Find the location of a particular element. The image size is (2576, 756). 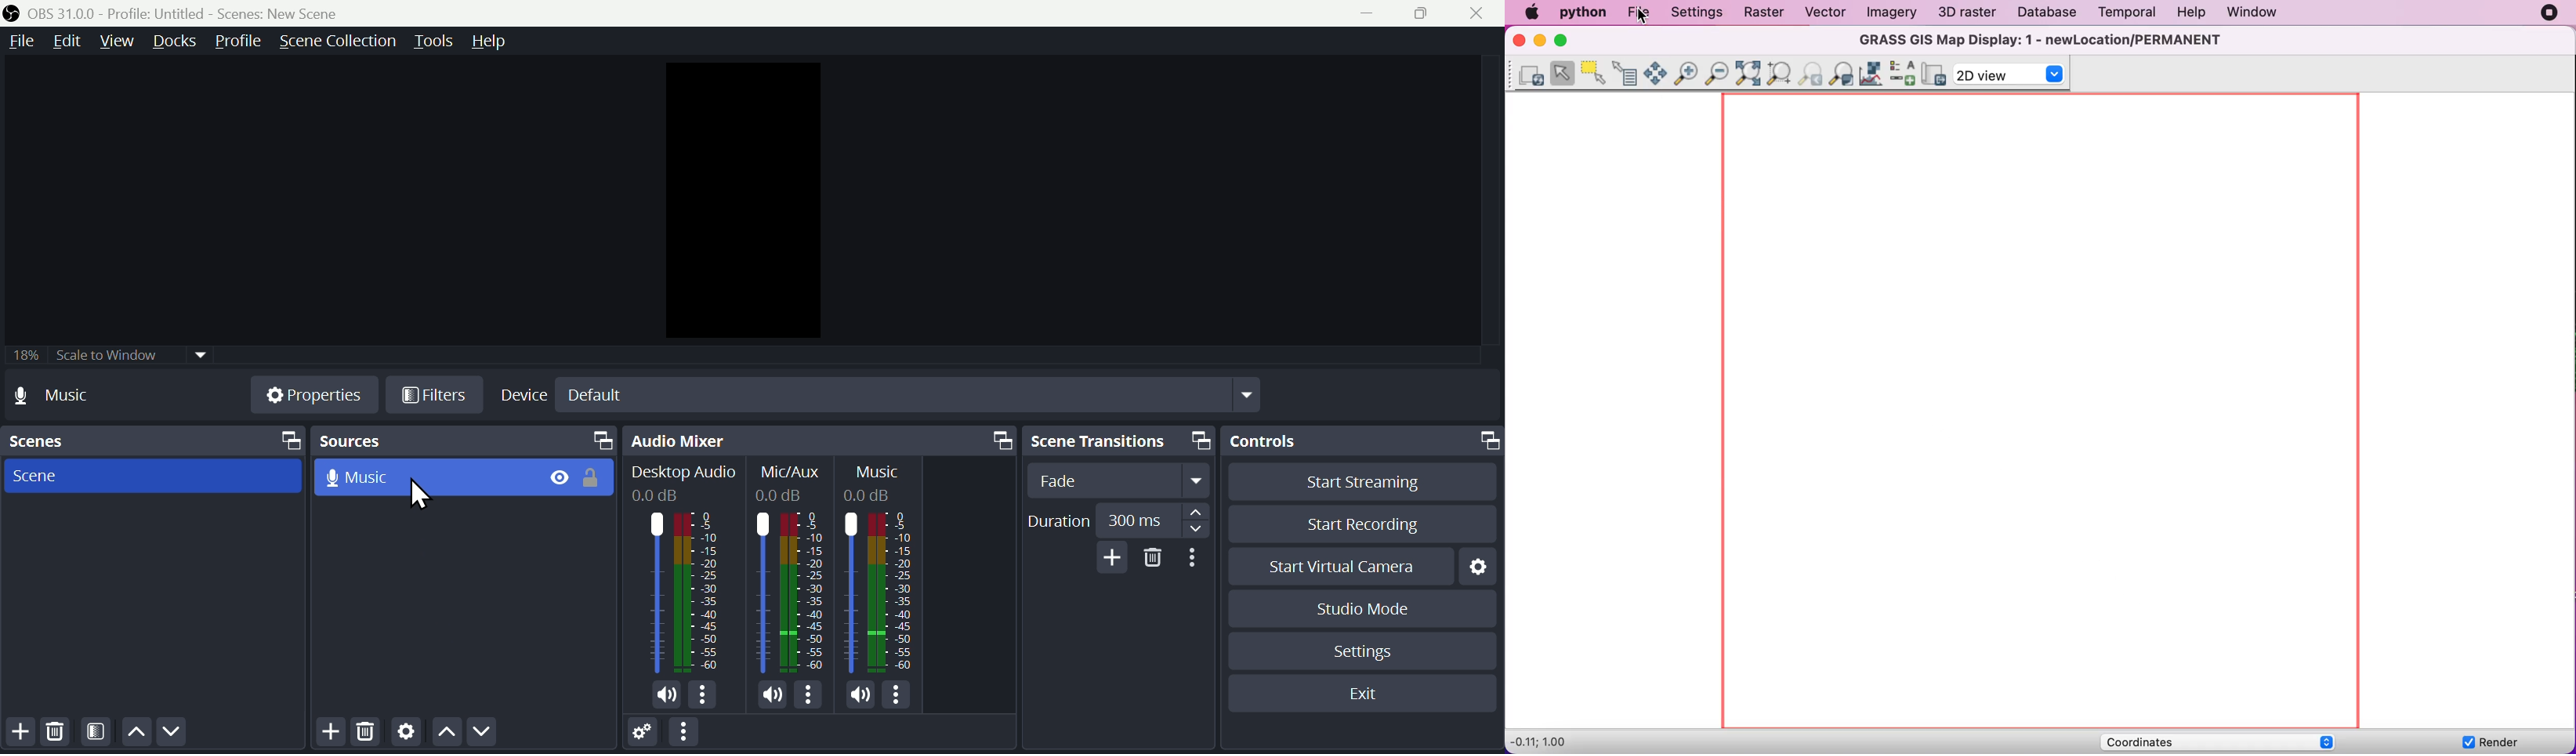

Settings is located at coordinates (1478, 569).